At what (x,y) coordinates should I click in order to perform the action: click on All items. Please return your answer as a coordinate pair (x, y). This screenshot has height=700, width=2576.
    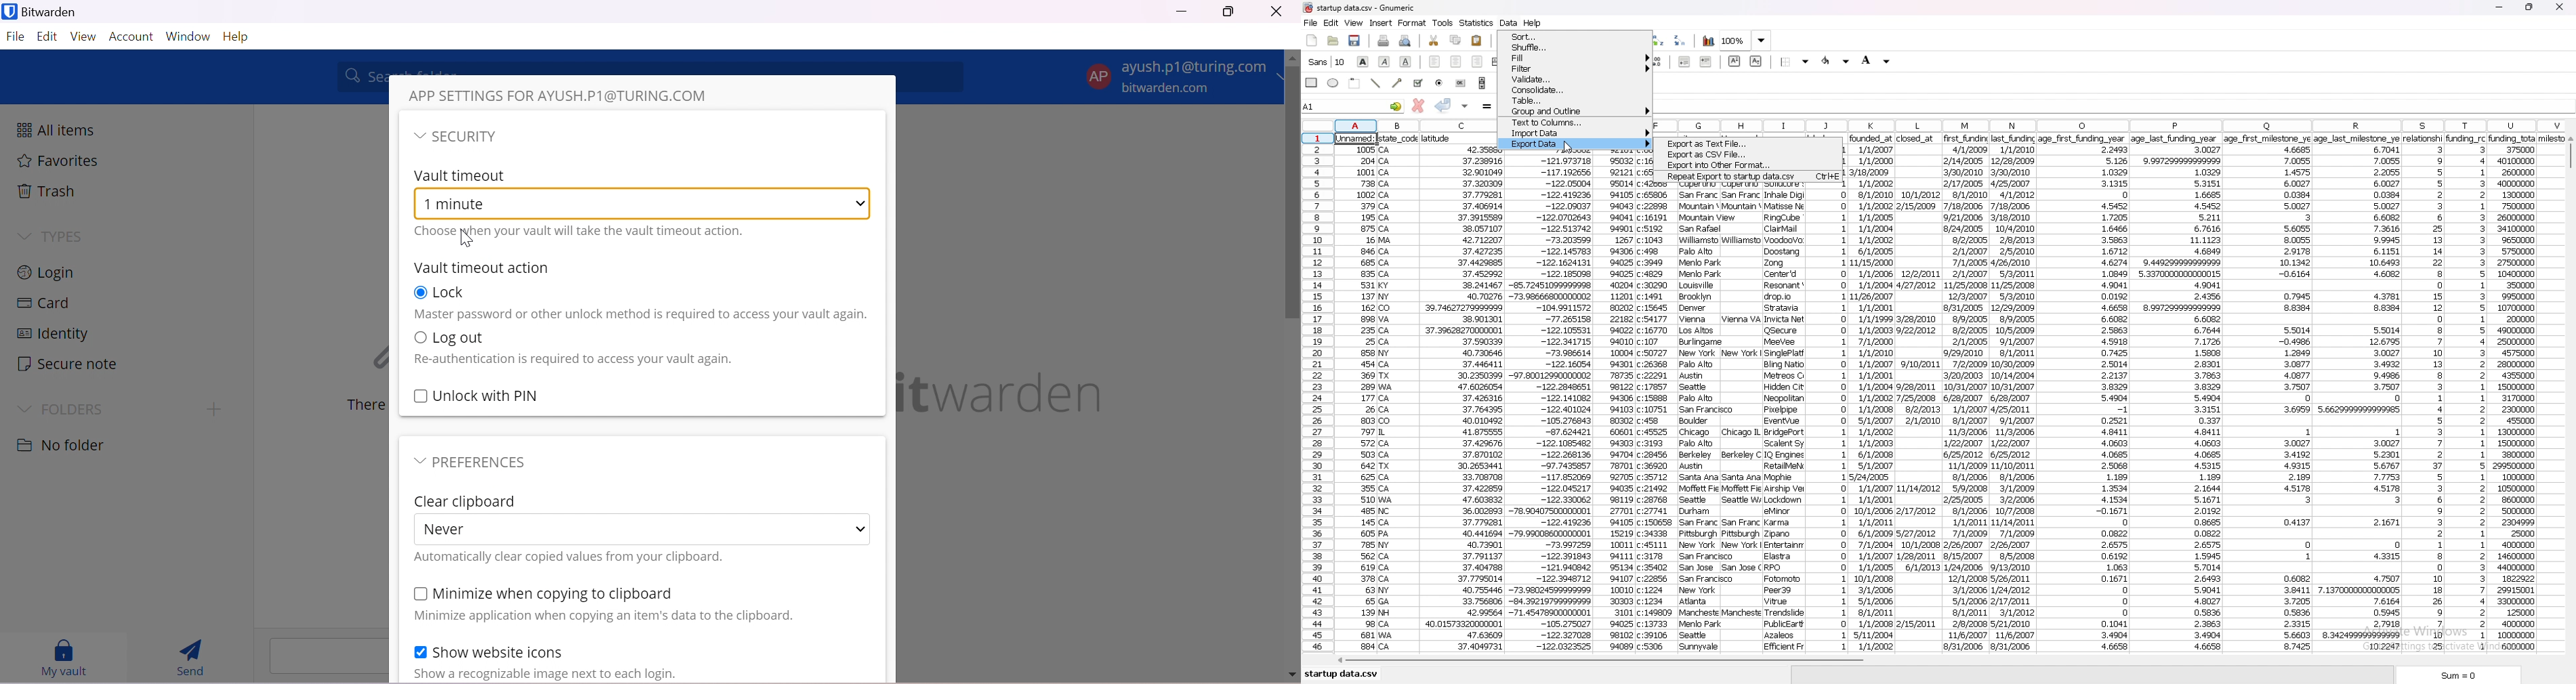
    Looking at the image, I should click on (56, 128).